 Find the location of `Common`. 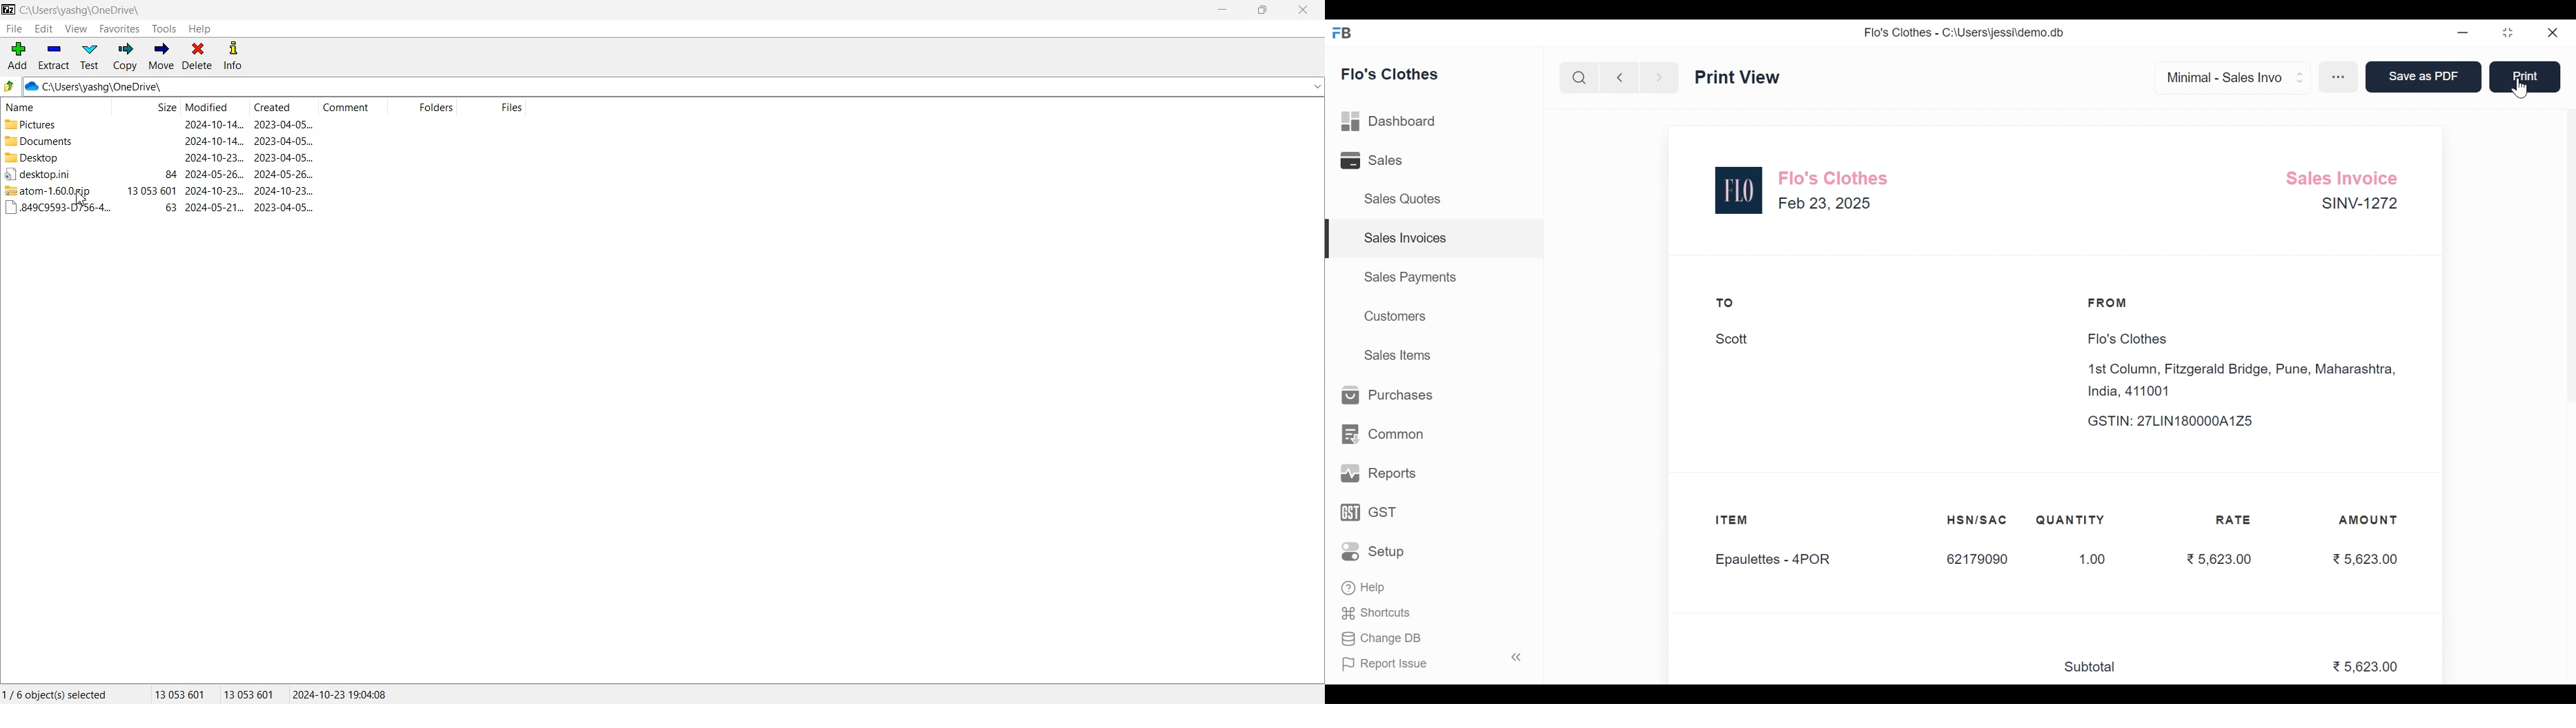

Common is located at coordinates (1384, 433).